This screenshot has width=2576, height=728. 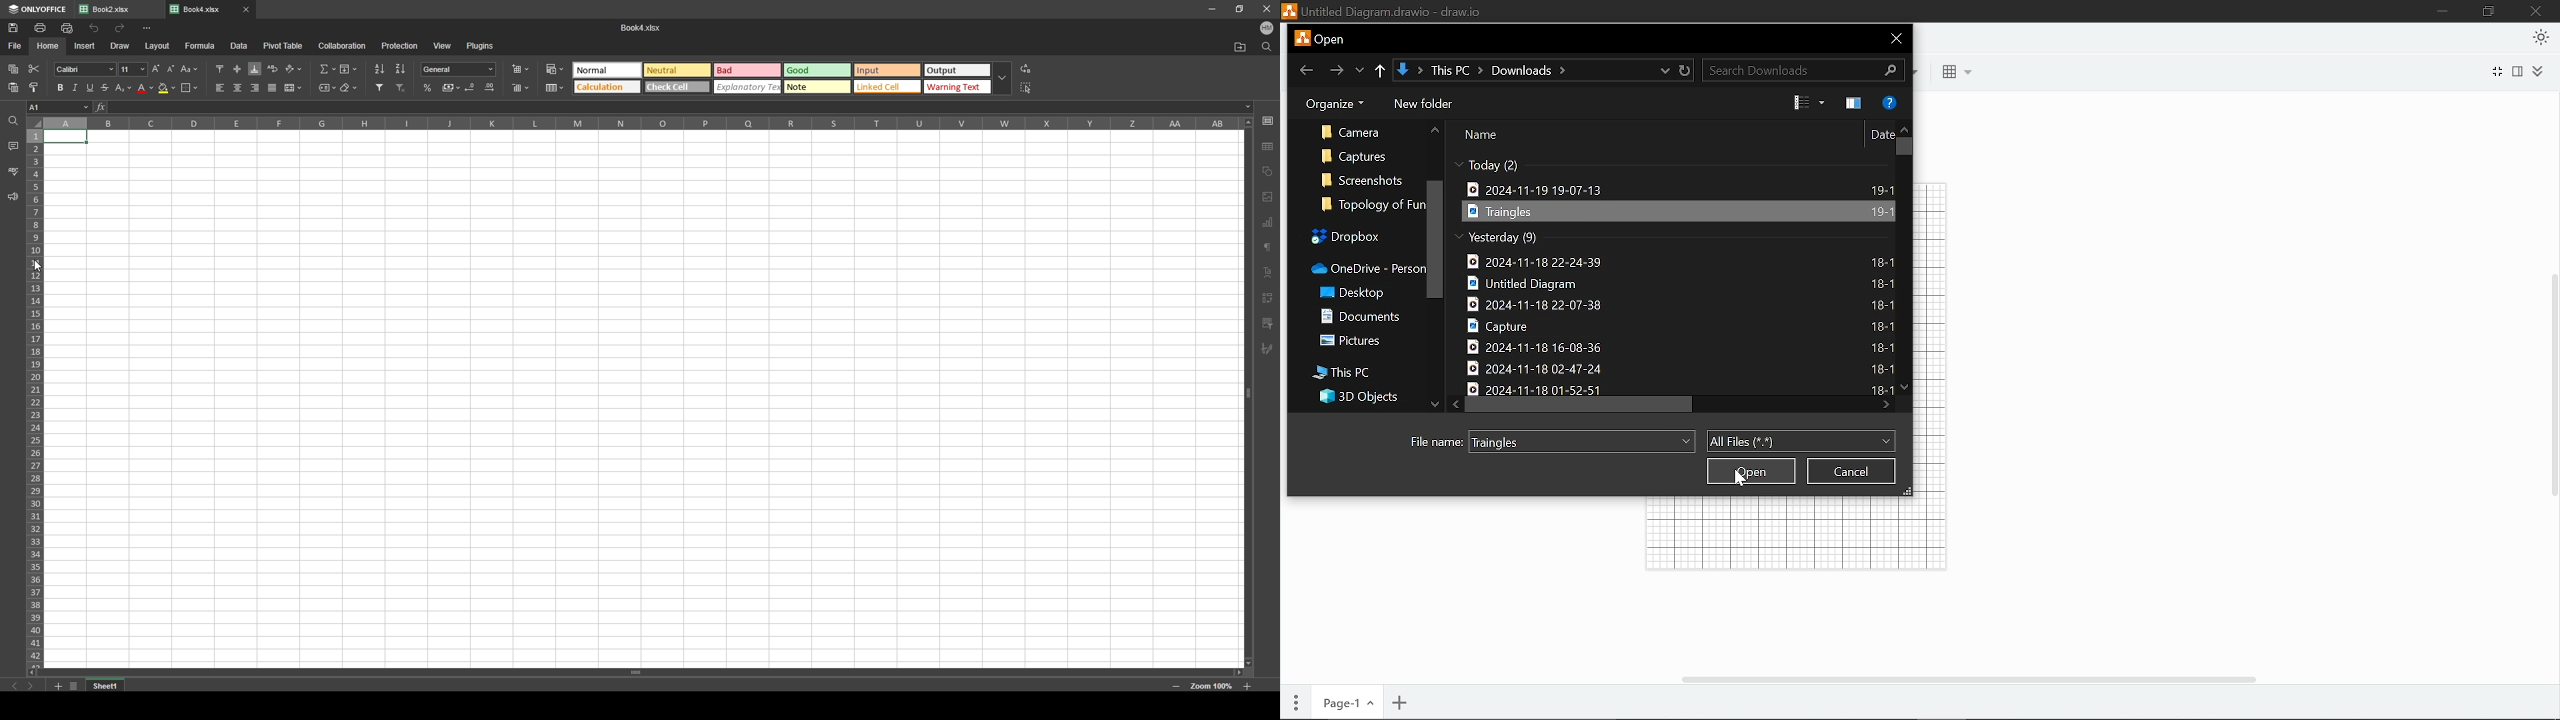 I want to click on Close, so click(x=1894, y=37).